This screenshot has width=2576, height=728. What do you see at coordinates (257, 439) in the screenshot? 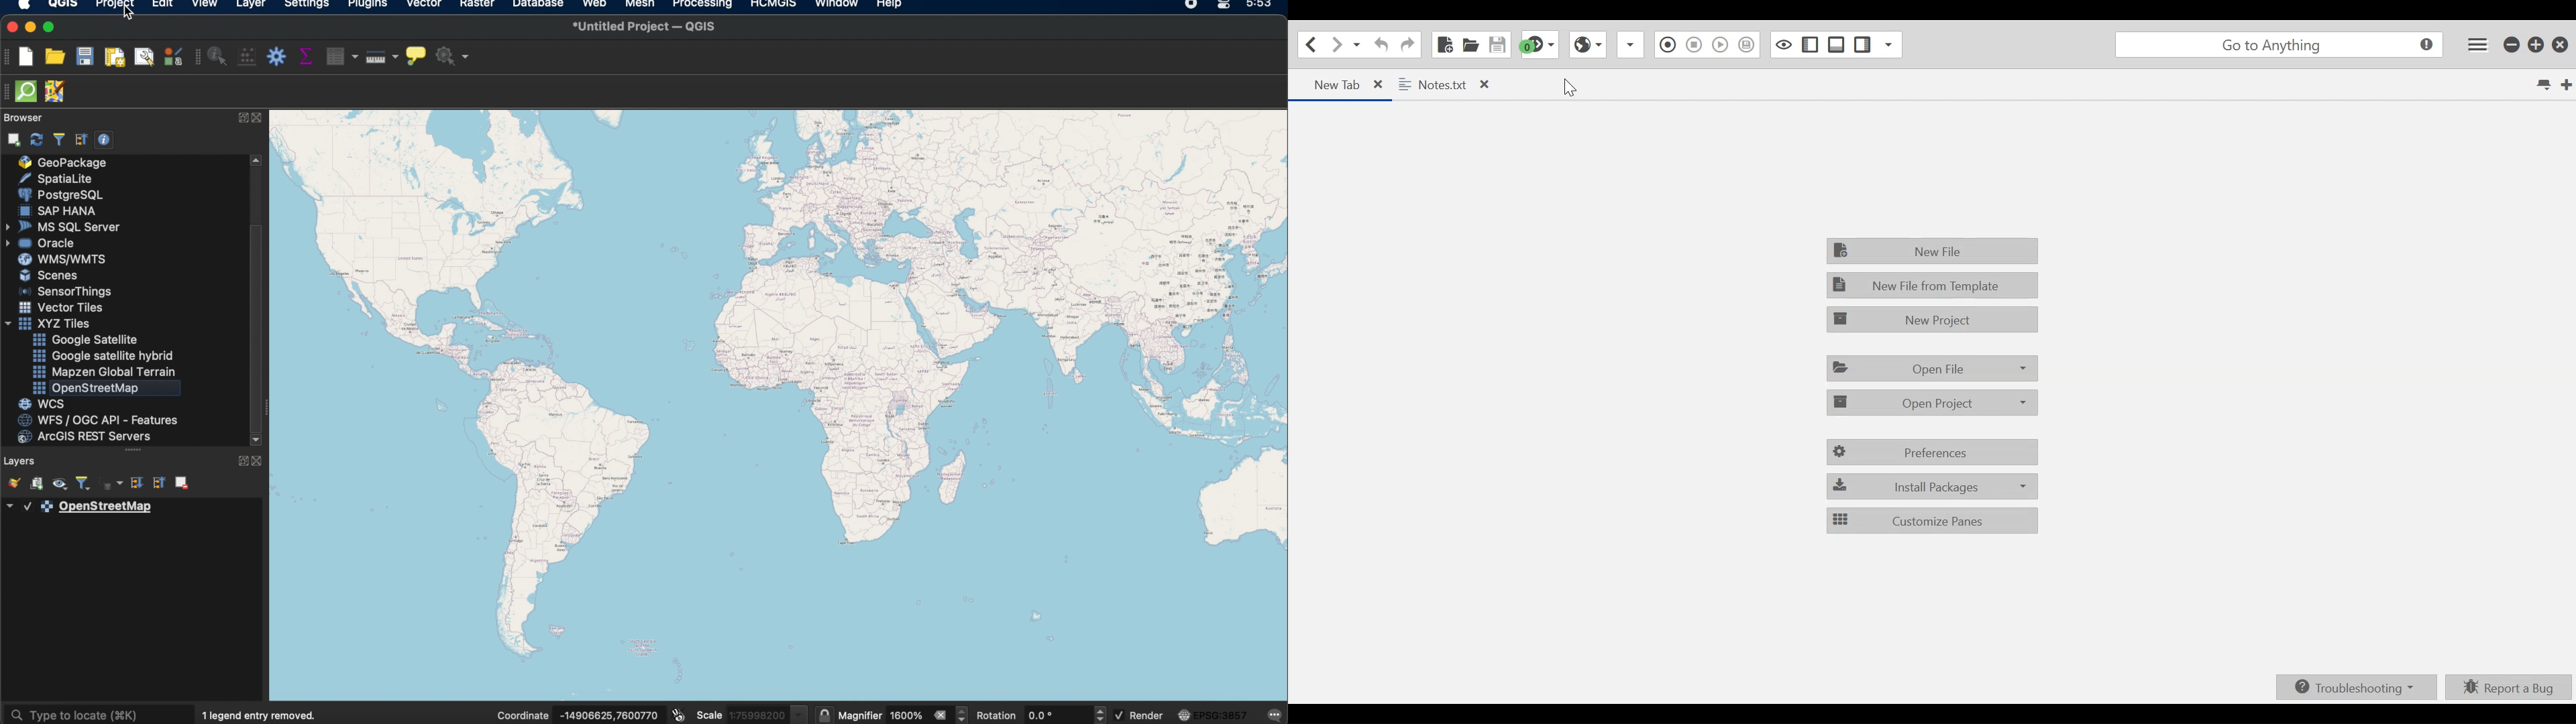
I see `scroll down arrow` at bounding box center [257, 439].